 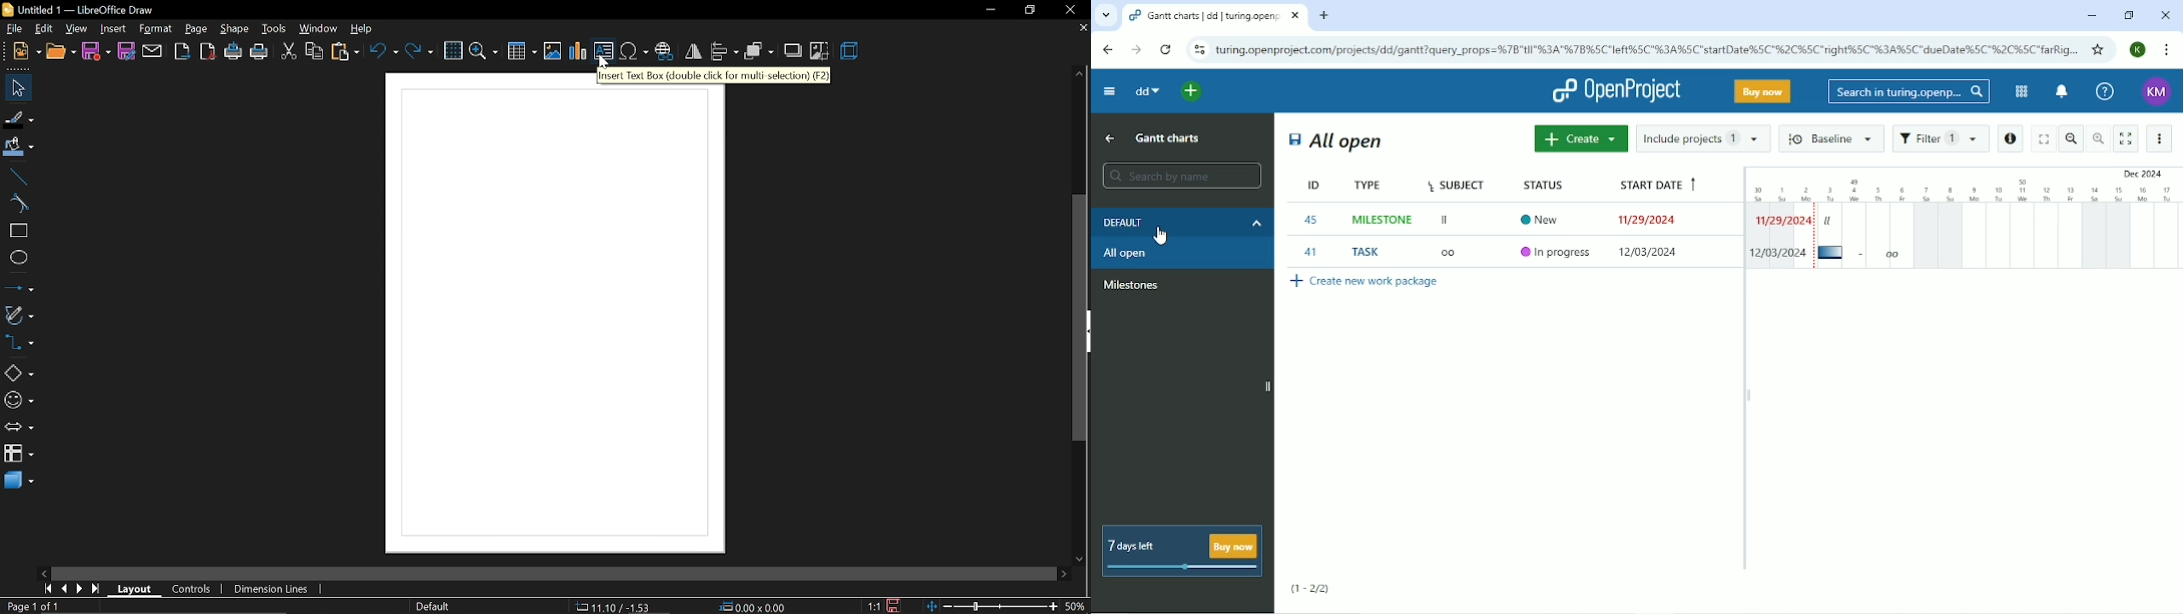 I want to click on scaling factor, so click(x=875, y=606).